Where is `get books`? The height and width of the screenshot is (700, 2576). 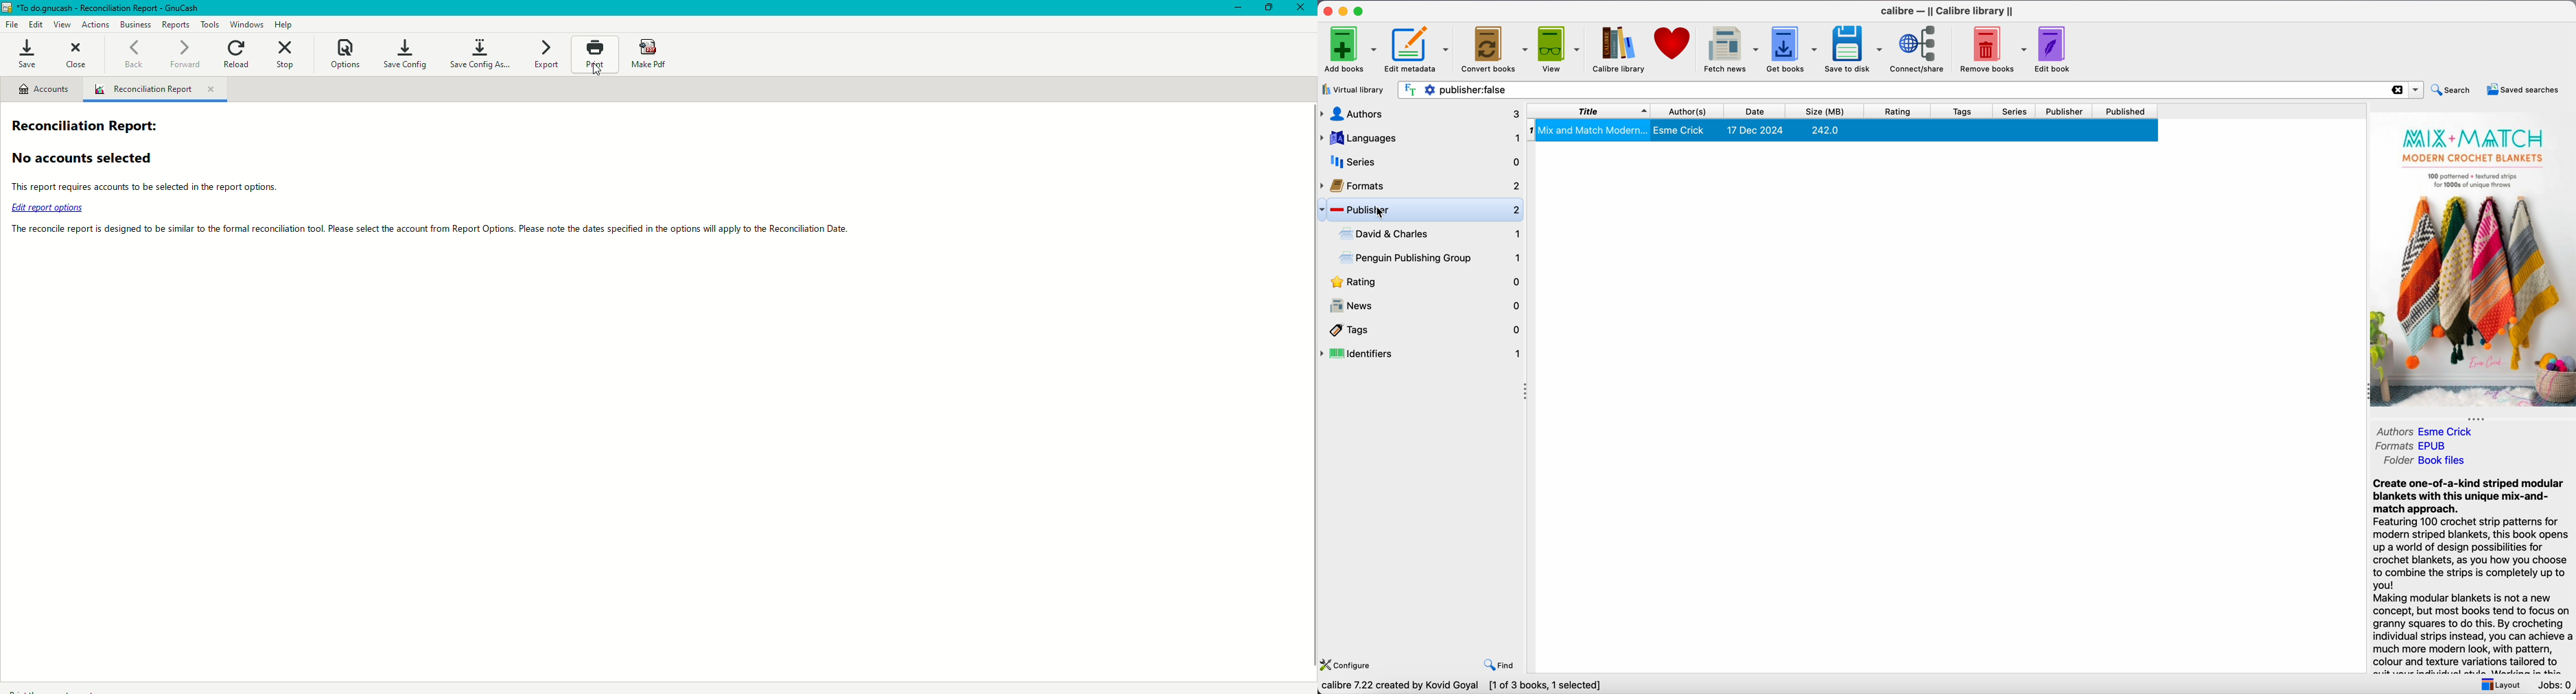 get books is located at coordinates (1793, 49).